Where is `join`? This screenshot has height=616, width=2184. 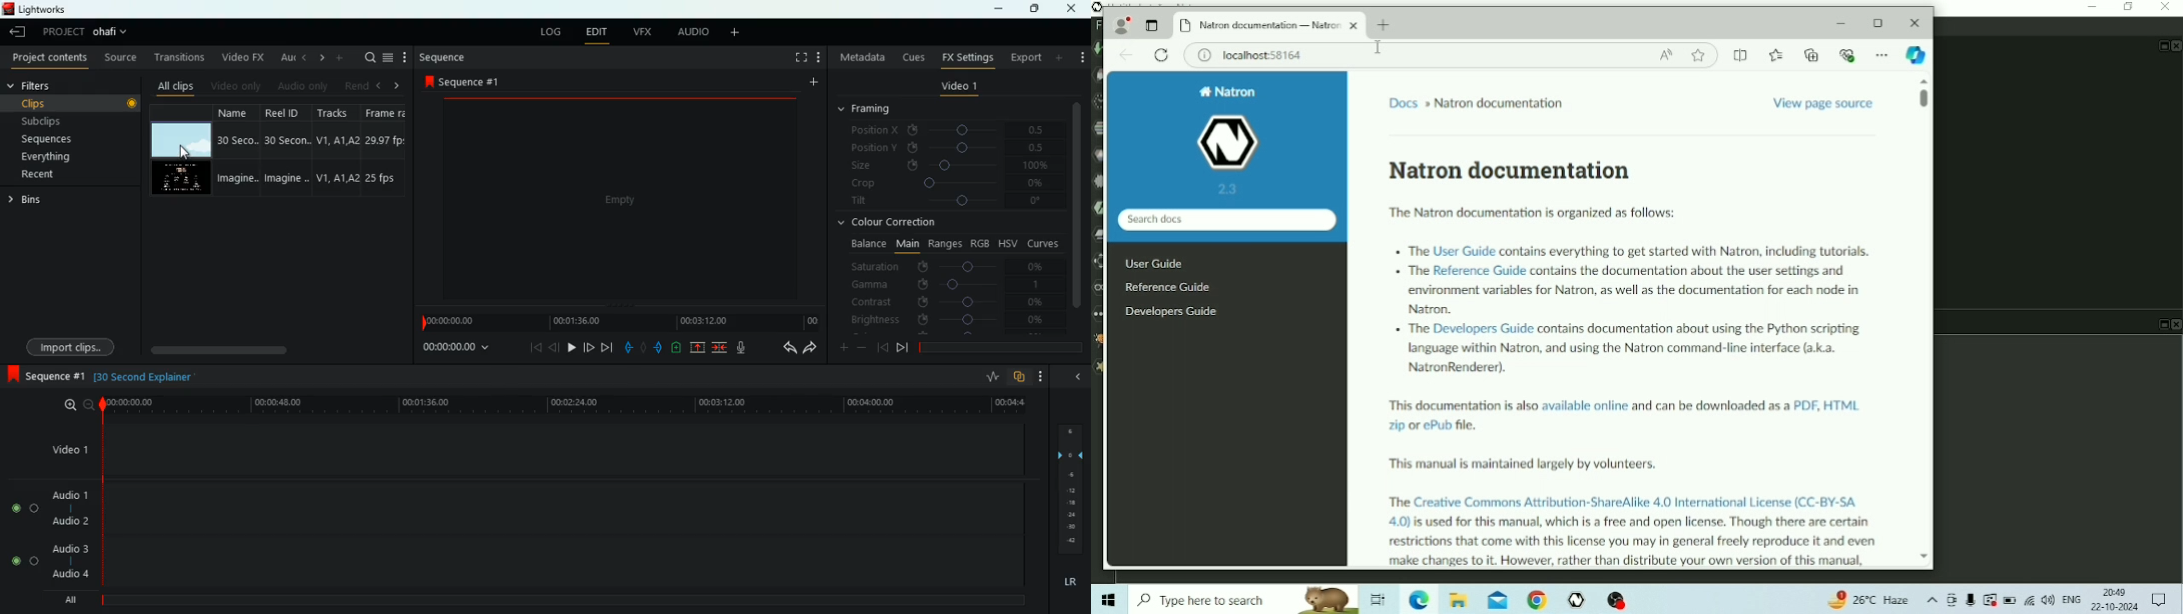 join is located at coordinates (721, 347).